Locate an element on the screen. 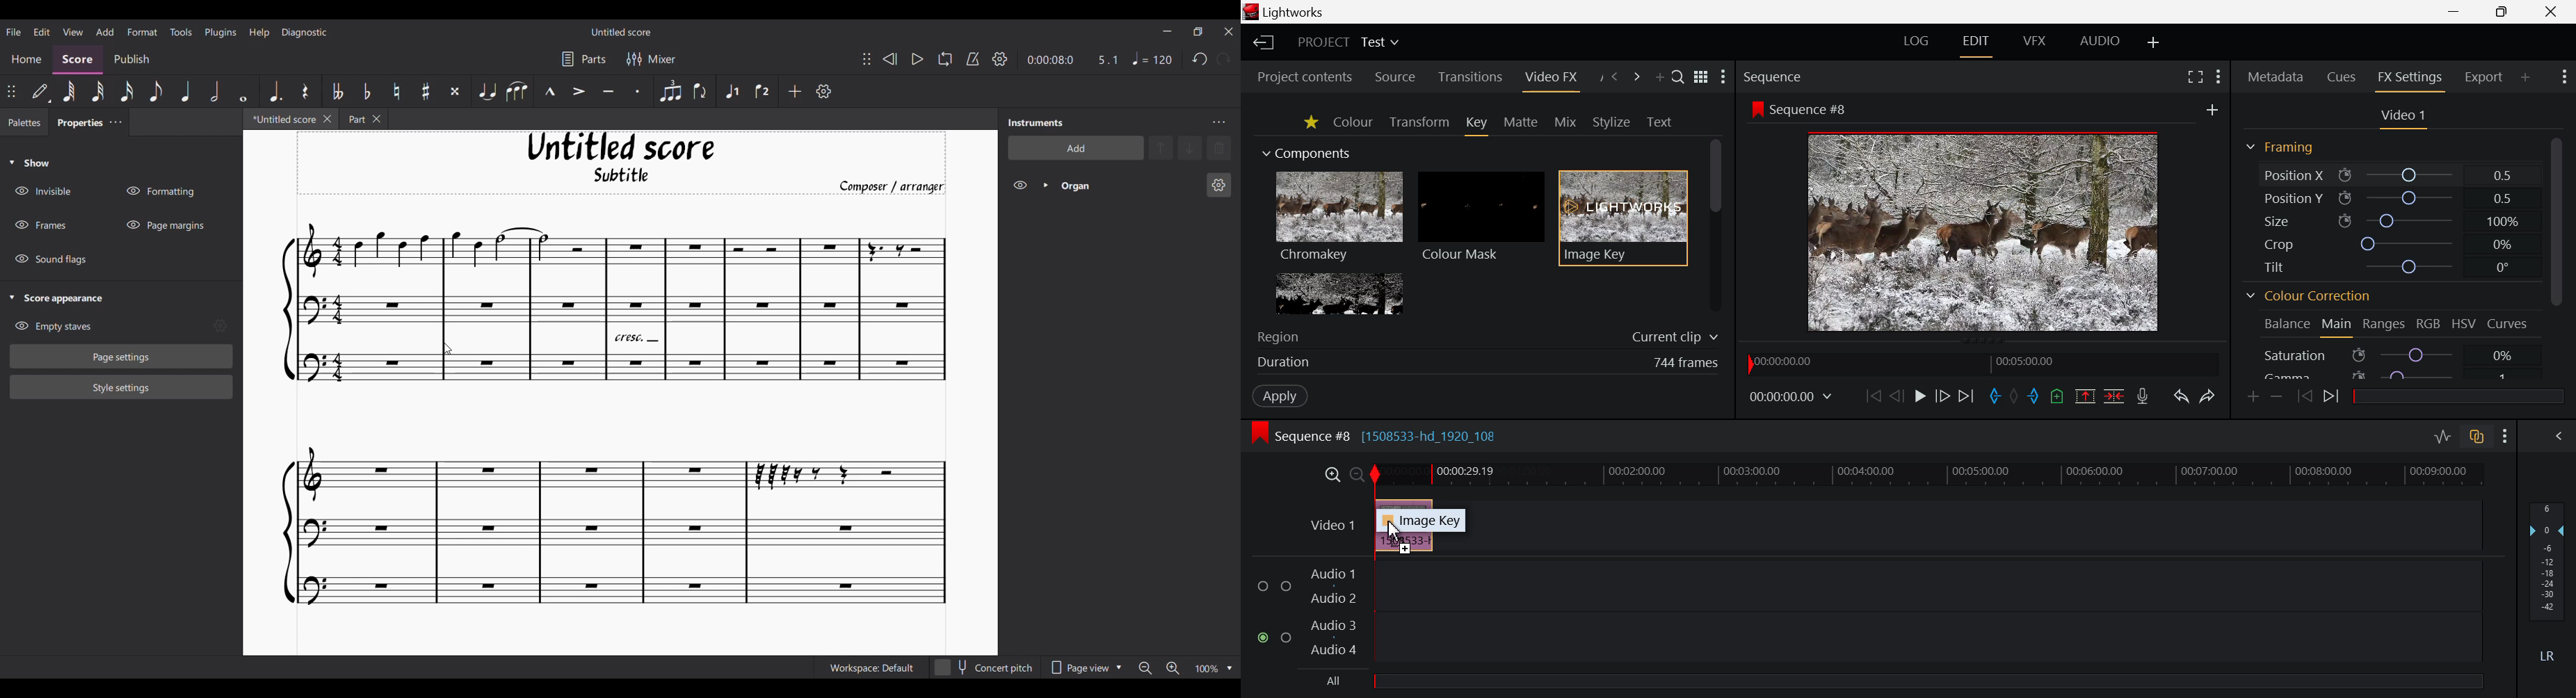  Sequence #8 [1508533-hd_1920_108 is located at coordinates (1374, 435).